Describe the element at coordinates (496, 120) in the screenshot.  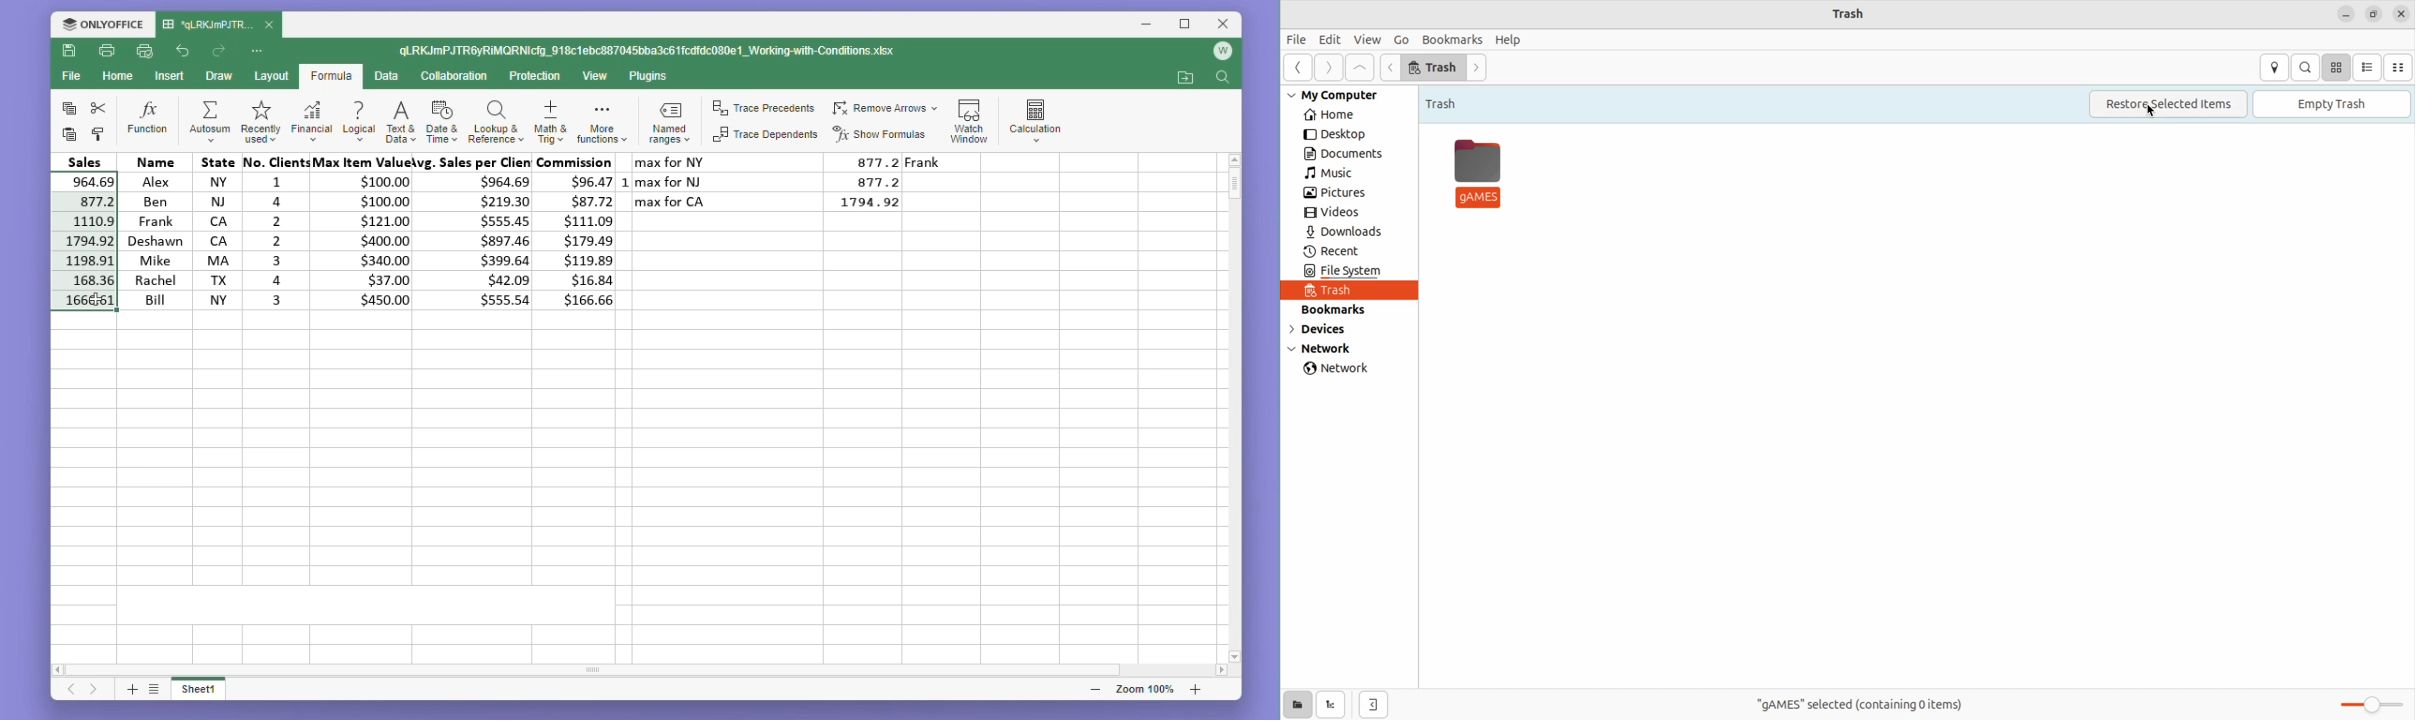
I see `Lookup and reference` at that location.